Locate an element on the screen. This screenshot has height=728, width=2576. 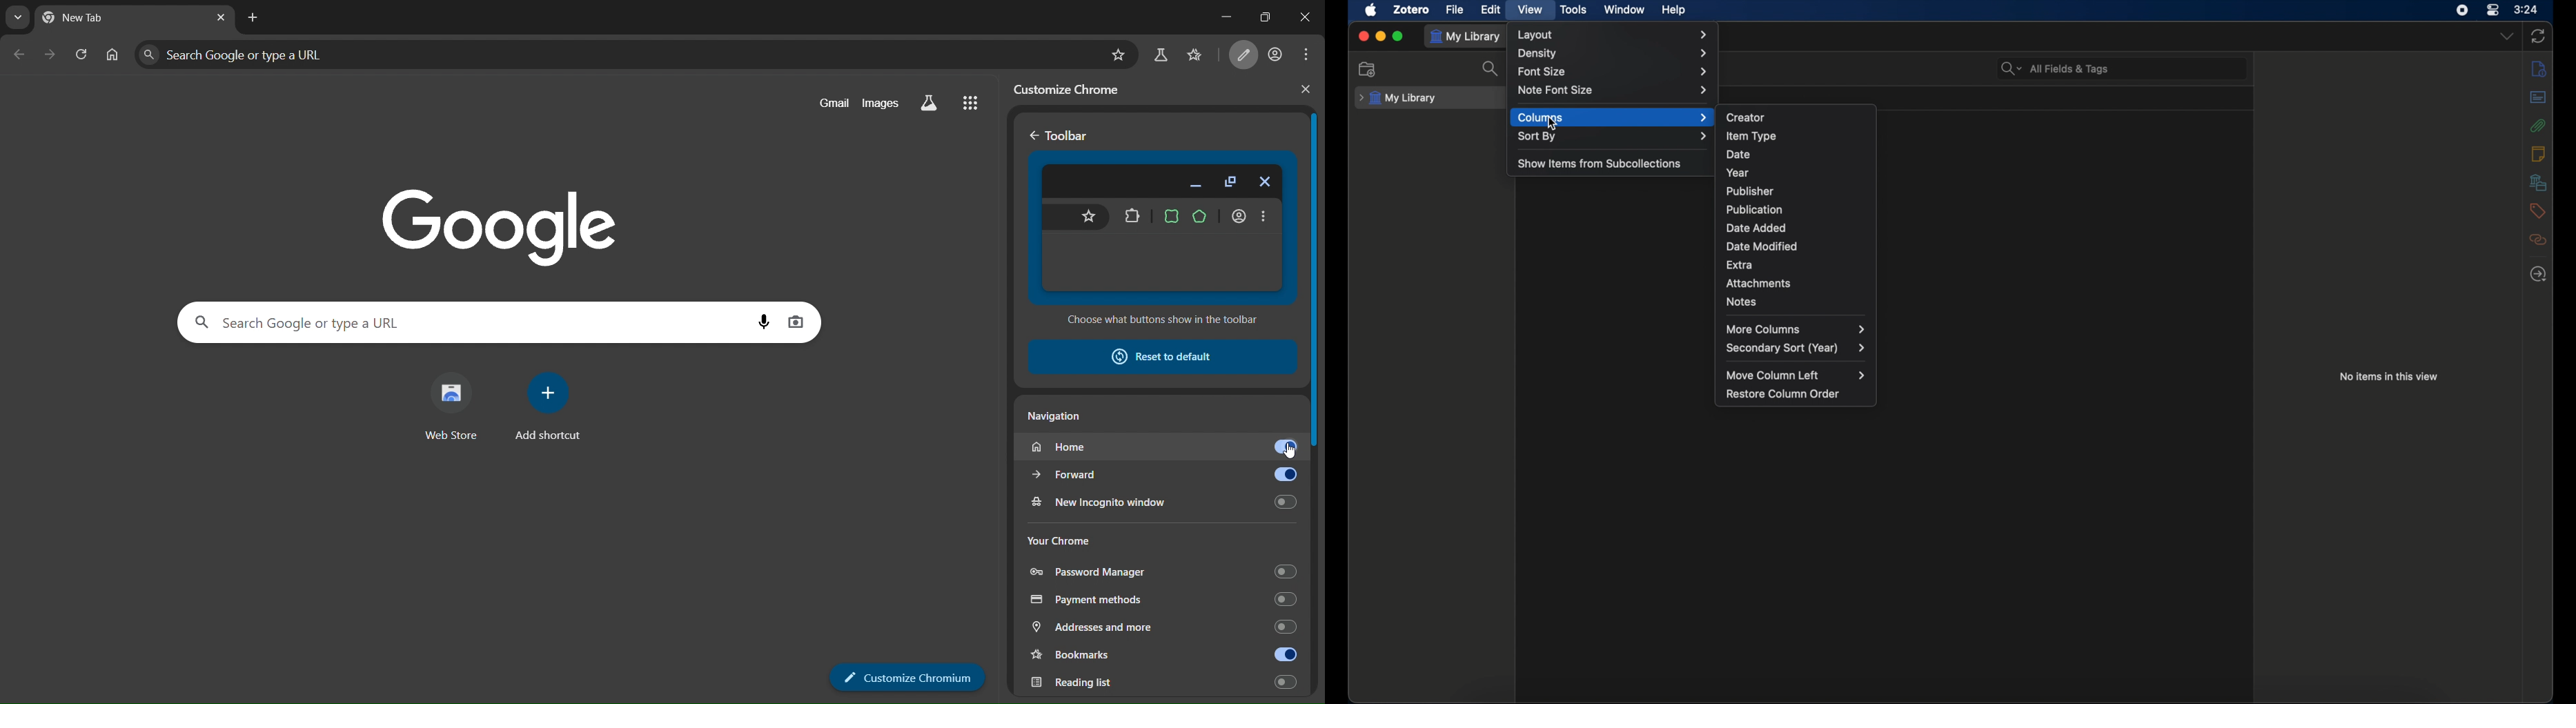
customize chrome is located at coordinates (1076, 88).